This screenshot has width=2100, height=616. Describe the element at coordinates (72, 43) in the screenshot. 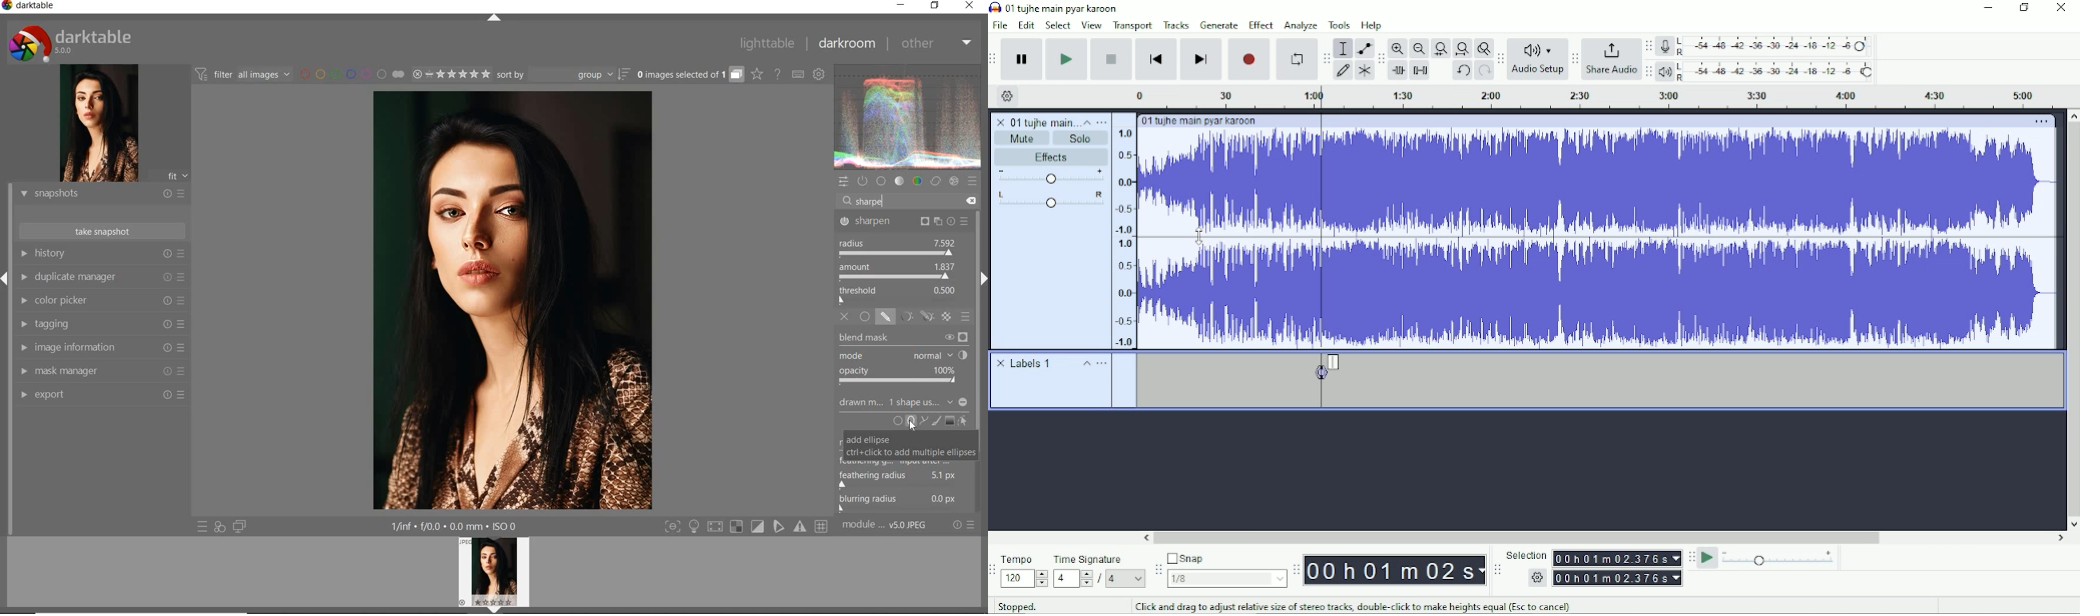

I see `system logo` at that location.